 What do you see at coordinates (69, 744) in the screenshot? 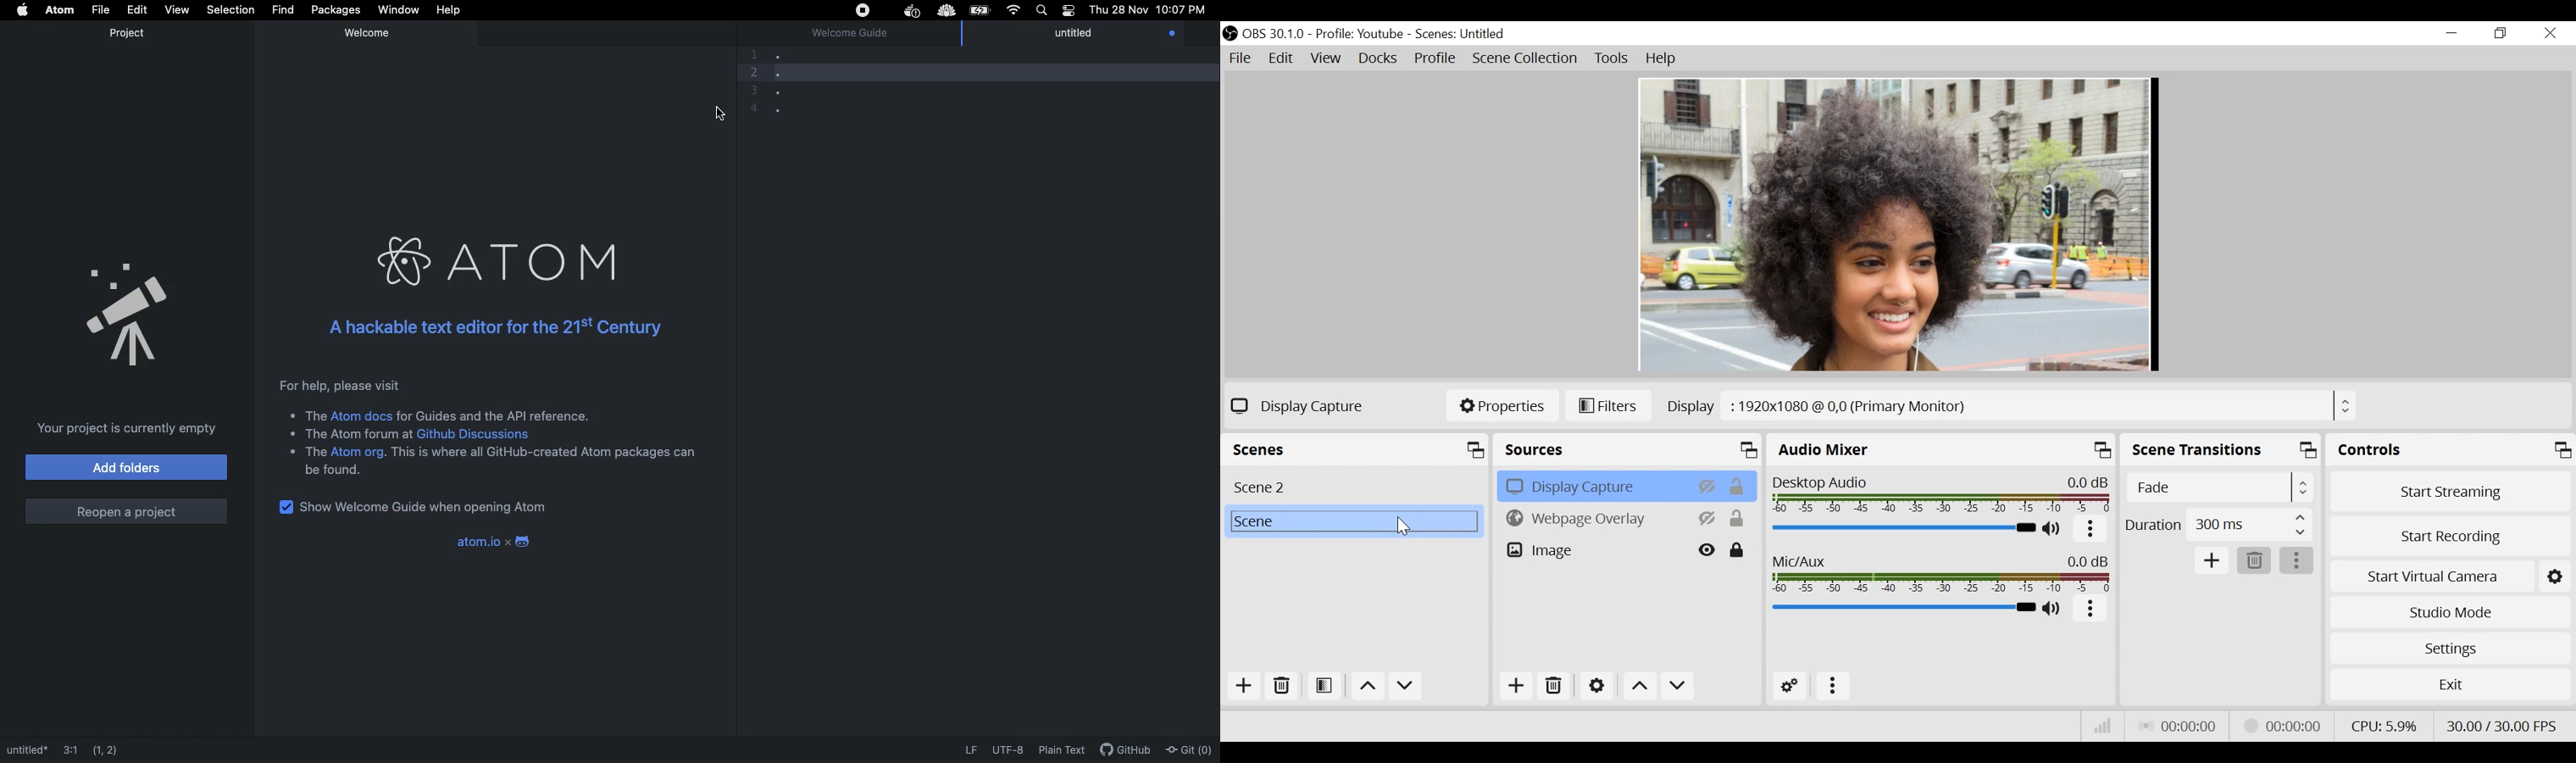
I see `3:1` at bounding box center [69, 744].